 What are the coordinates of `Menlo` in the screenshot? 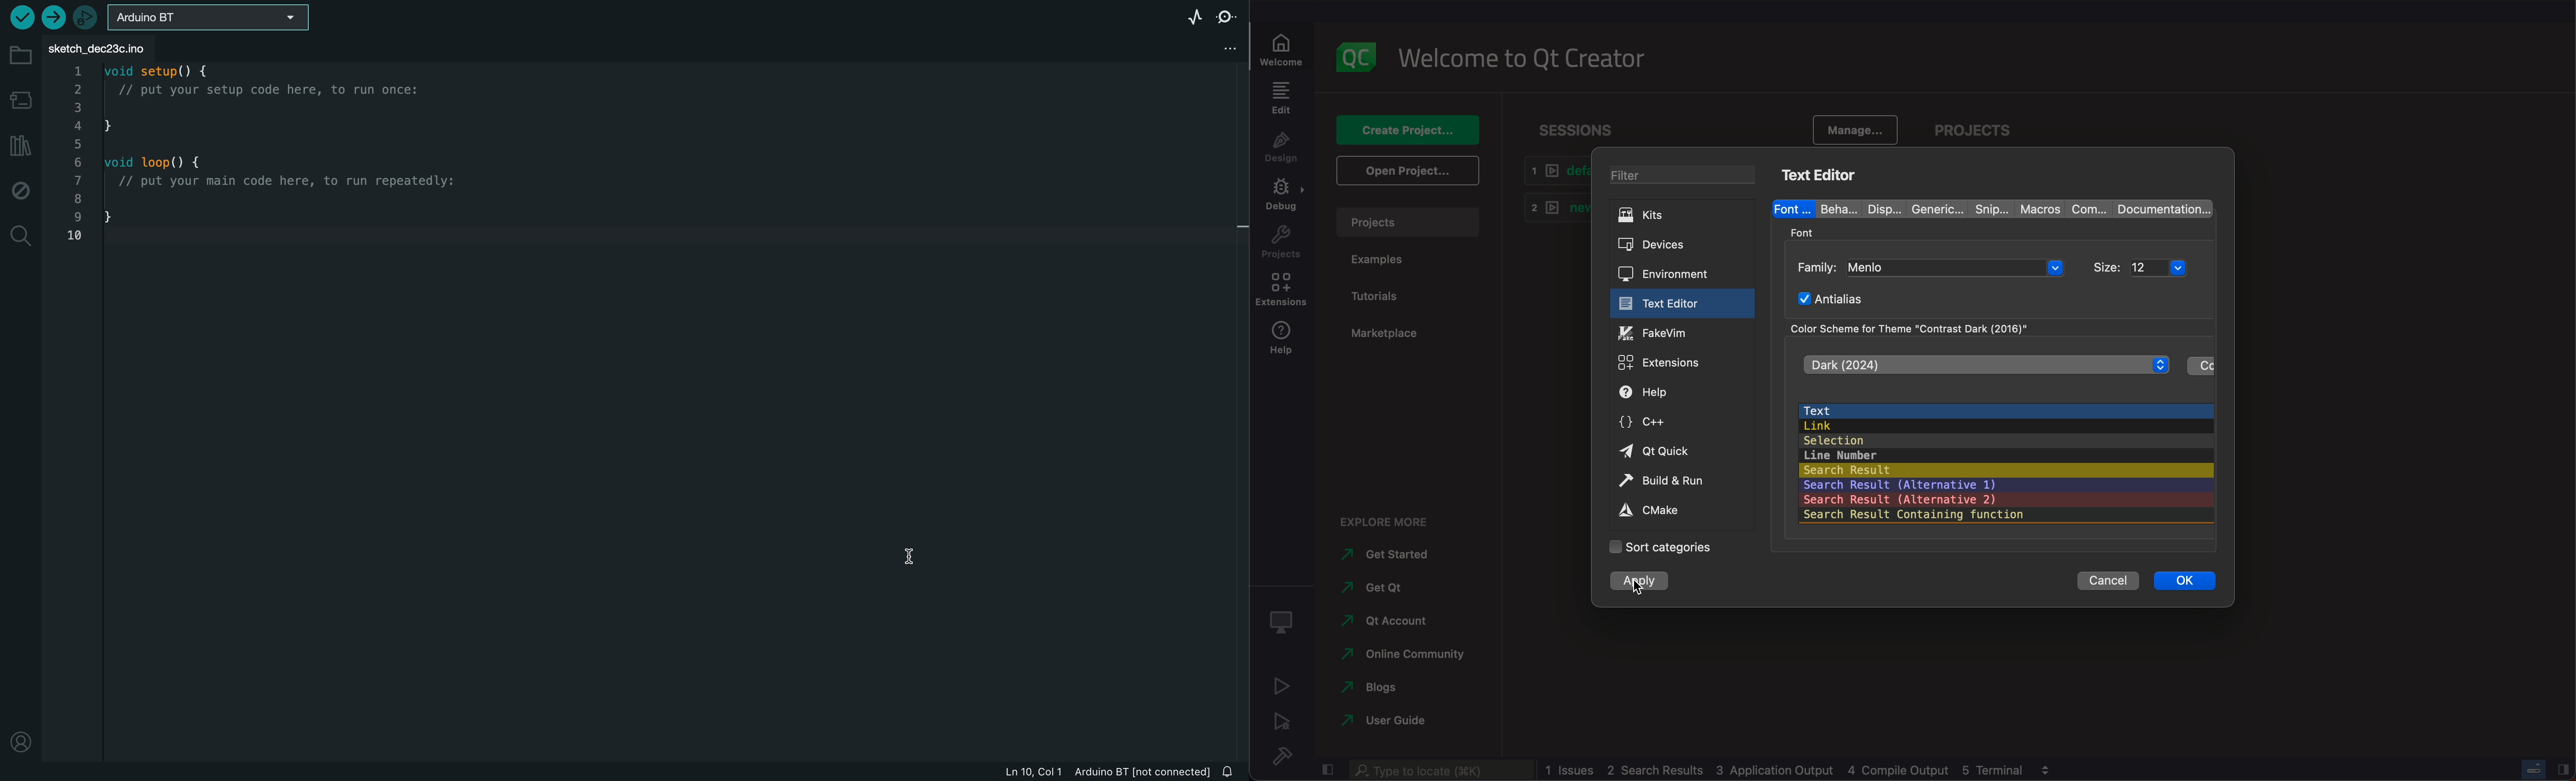 It's located at (1956, 269).